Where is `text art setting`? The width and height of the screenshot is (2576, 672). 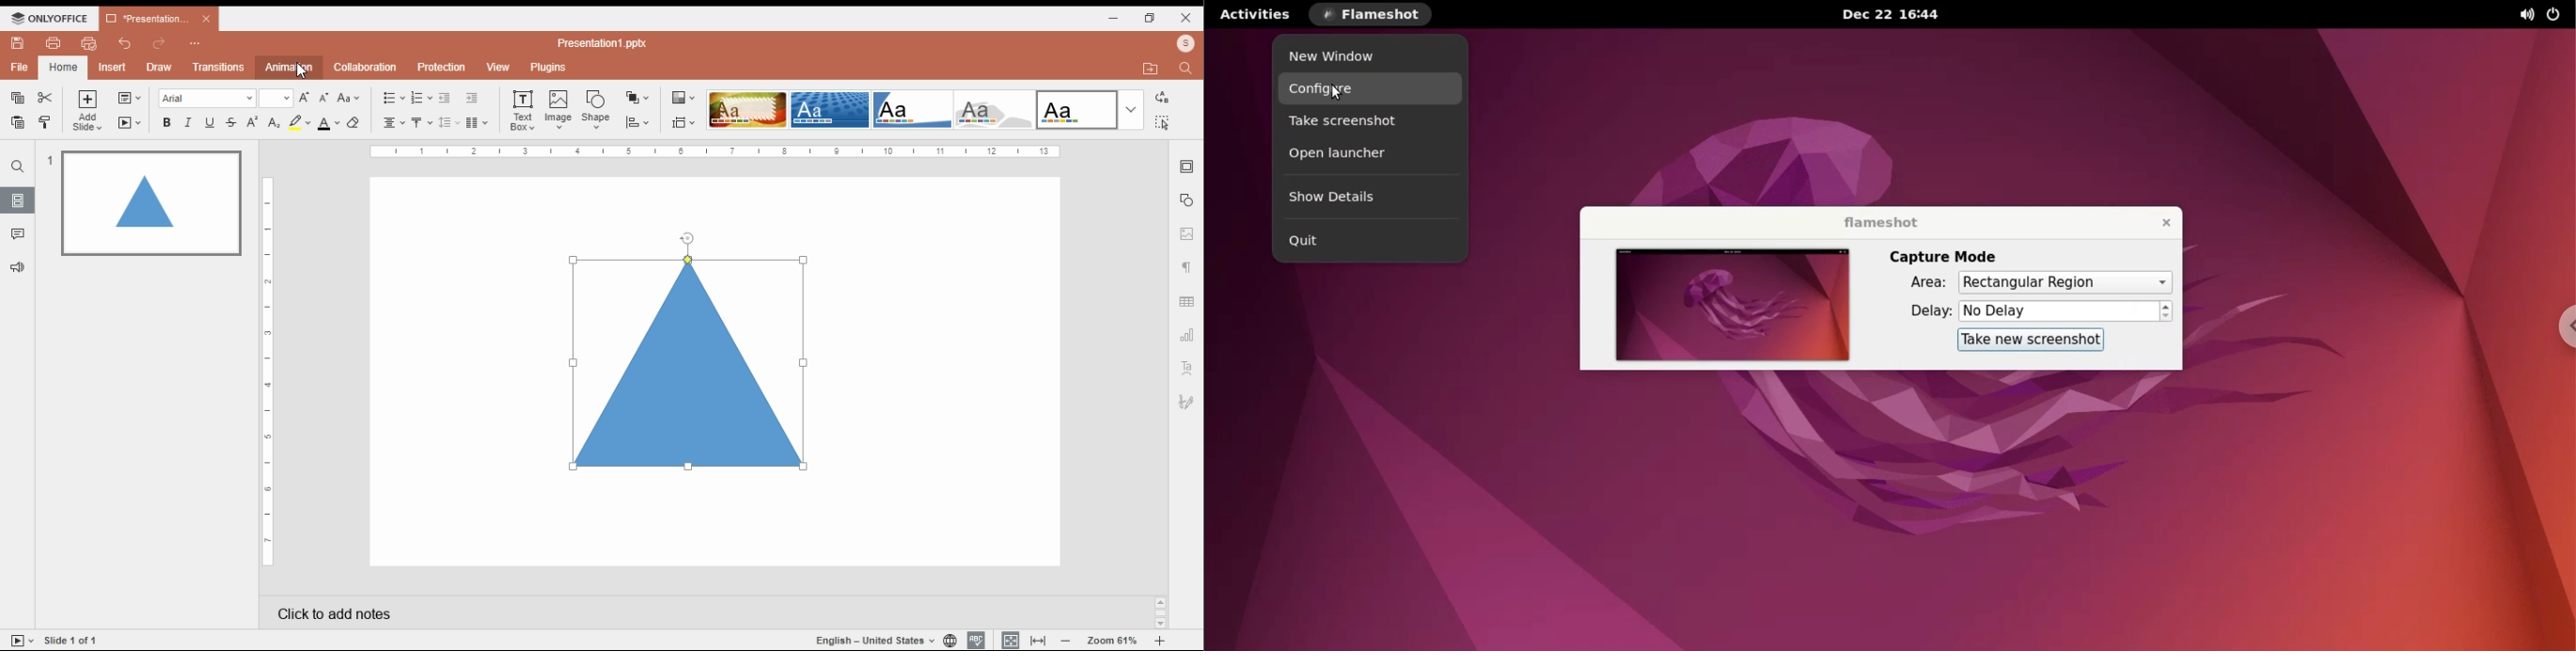
text art setting is located at coordinates (1186, 368).